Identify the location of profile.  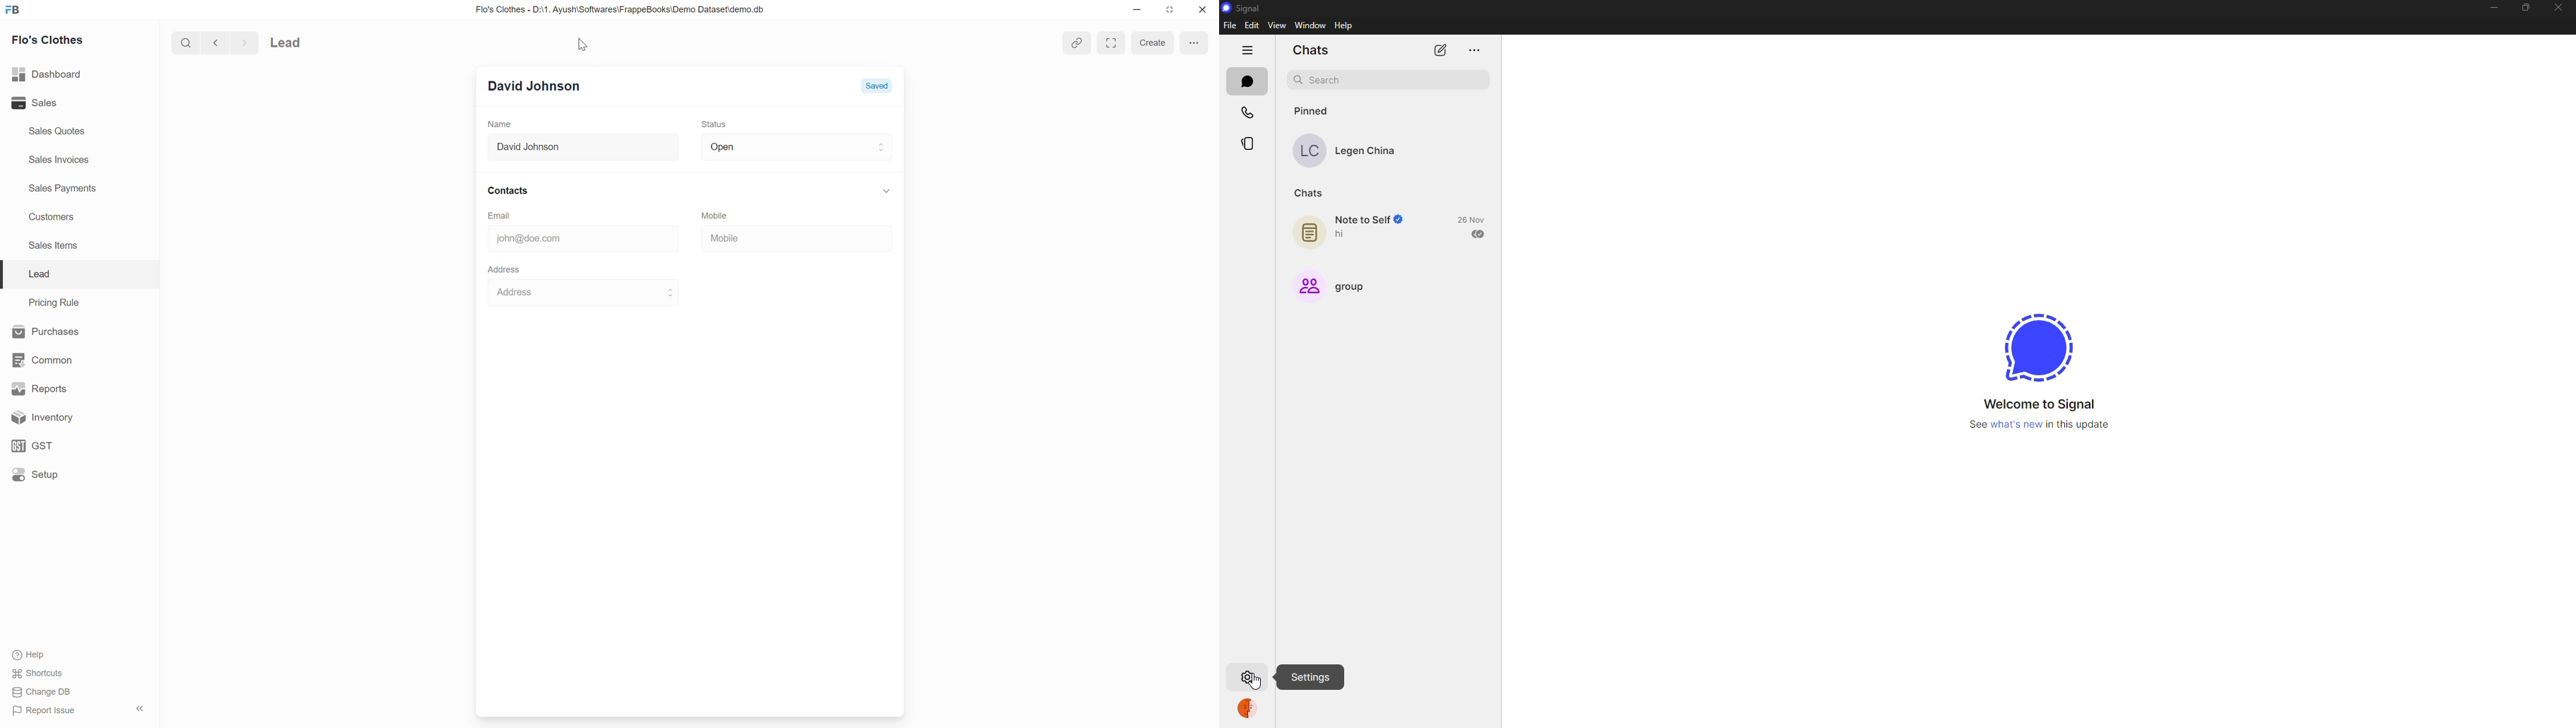
(1249, 709).